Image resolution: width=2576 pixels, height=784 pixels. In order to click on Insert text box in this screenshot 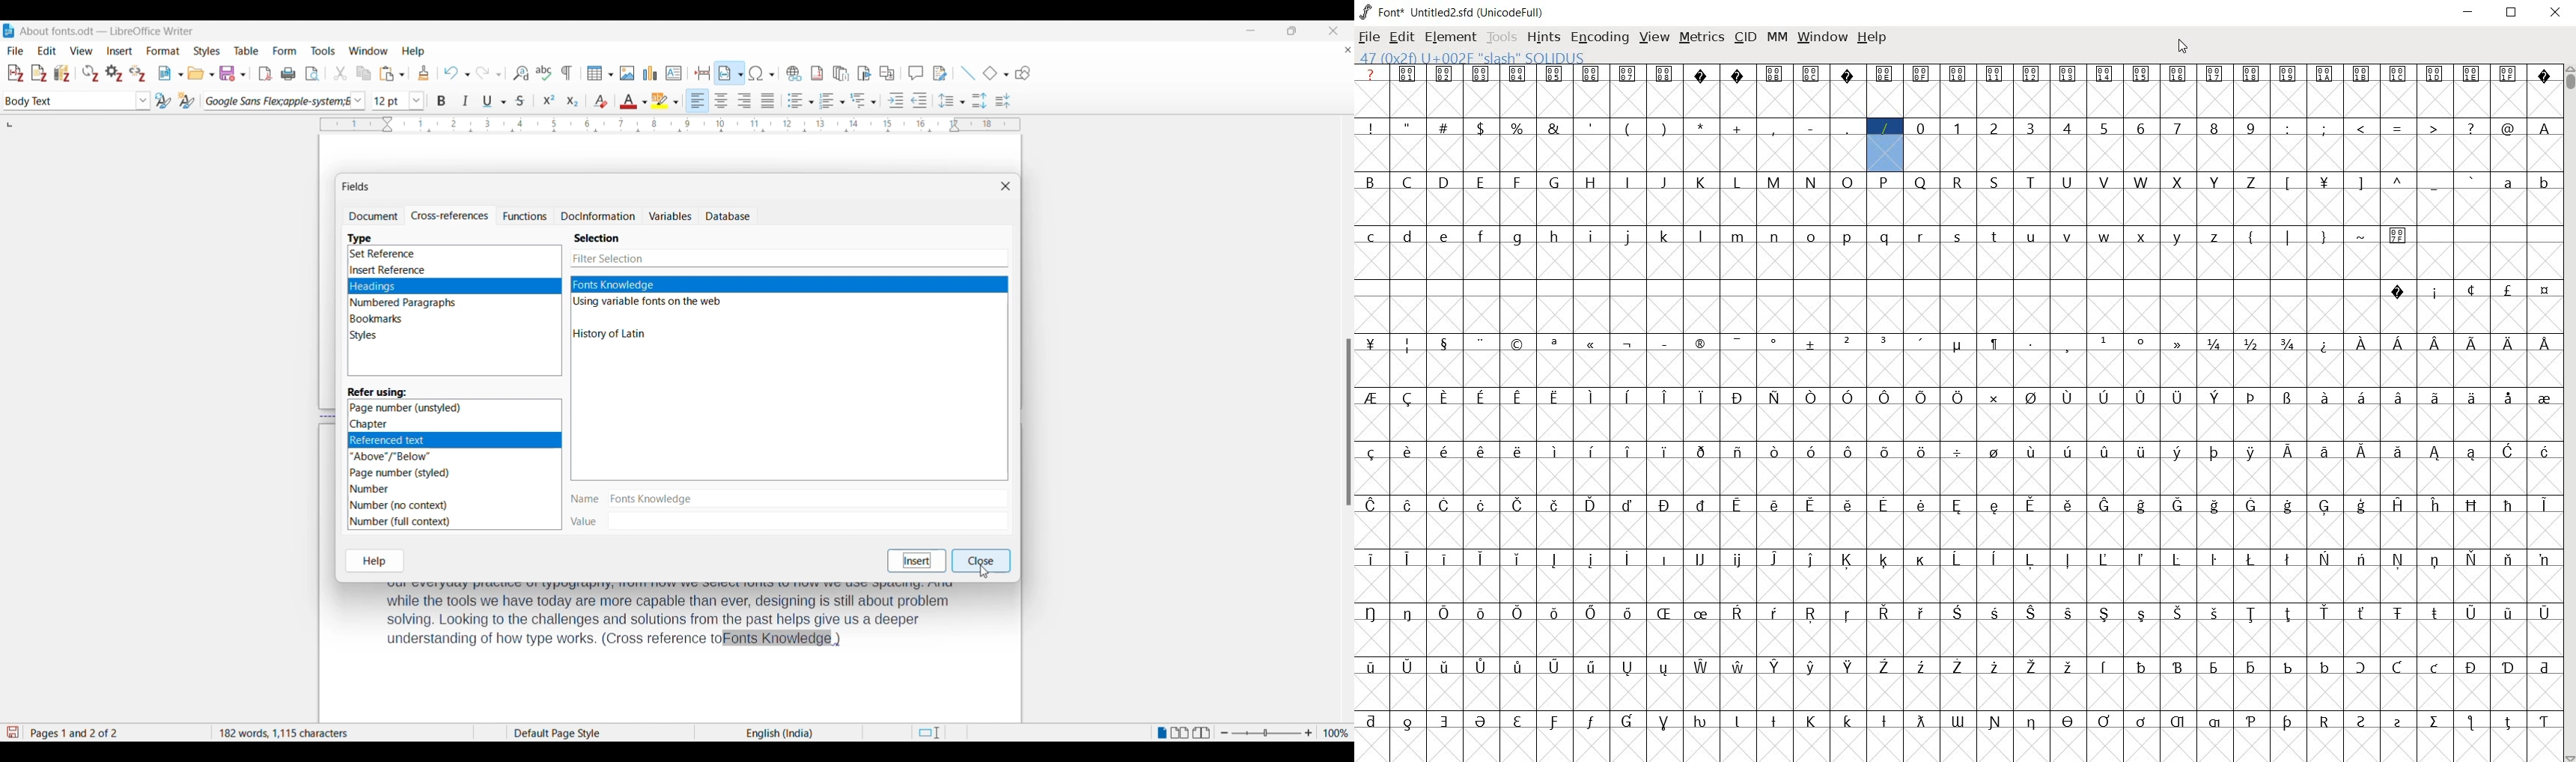, I will do `click(675, 73)`.